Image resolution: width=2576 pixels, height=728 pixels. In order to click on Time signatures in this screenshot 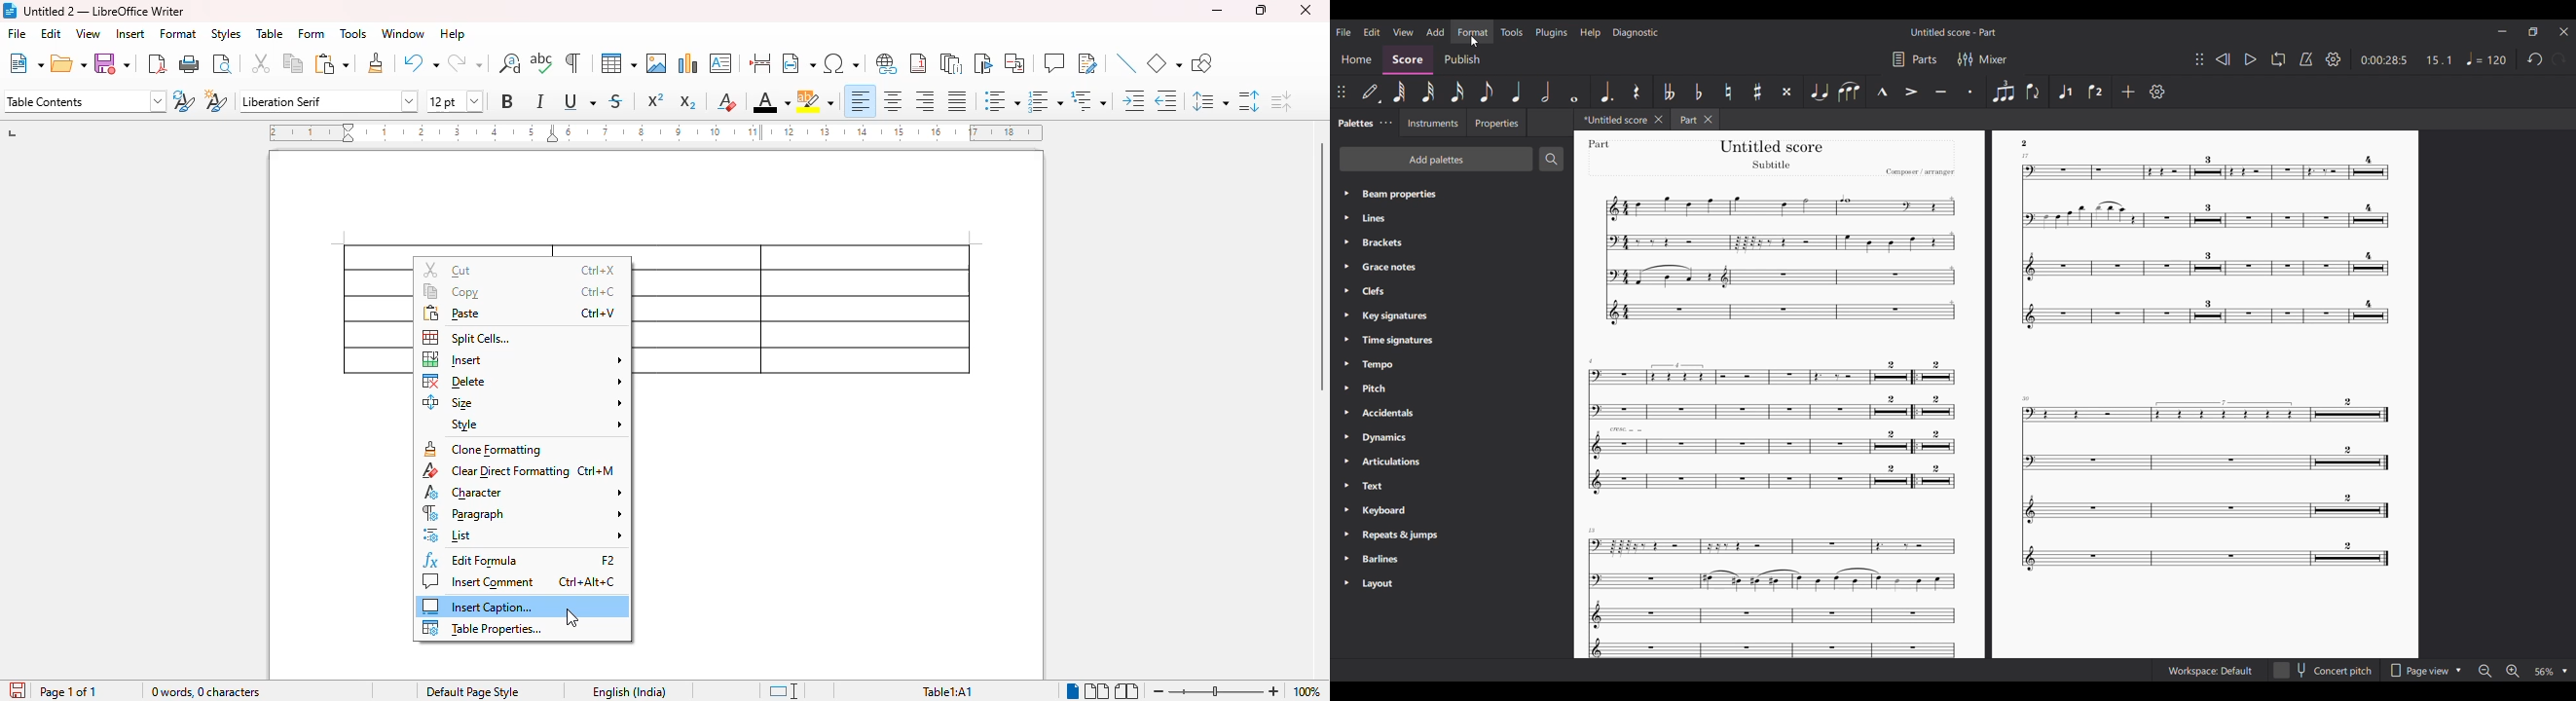, I will do `click(1392, 341)`.